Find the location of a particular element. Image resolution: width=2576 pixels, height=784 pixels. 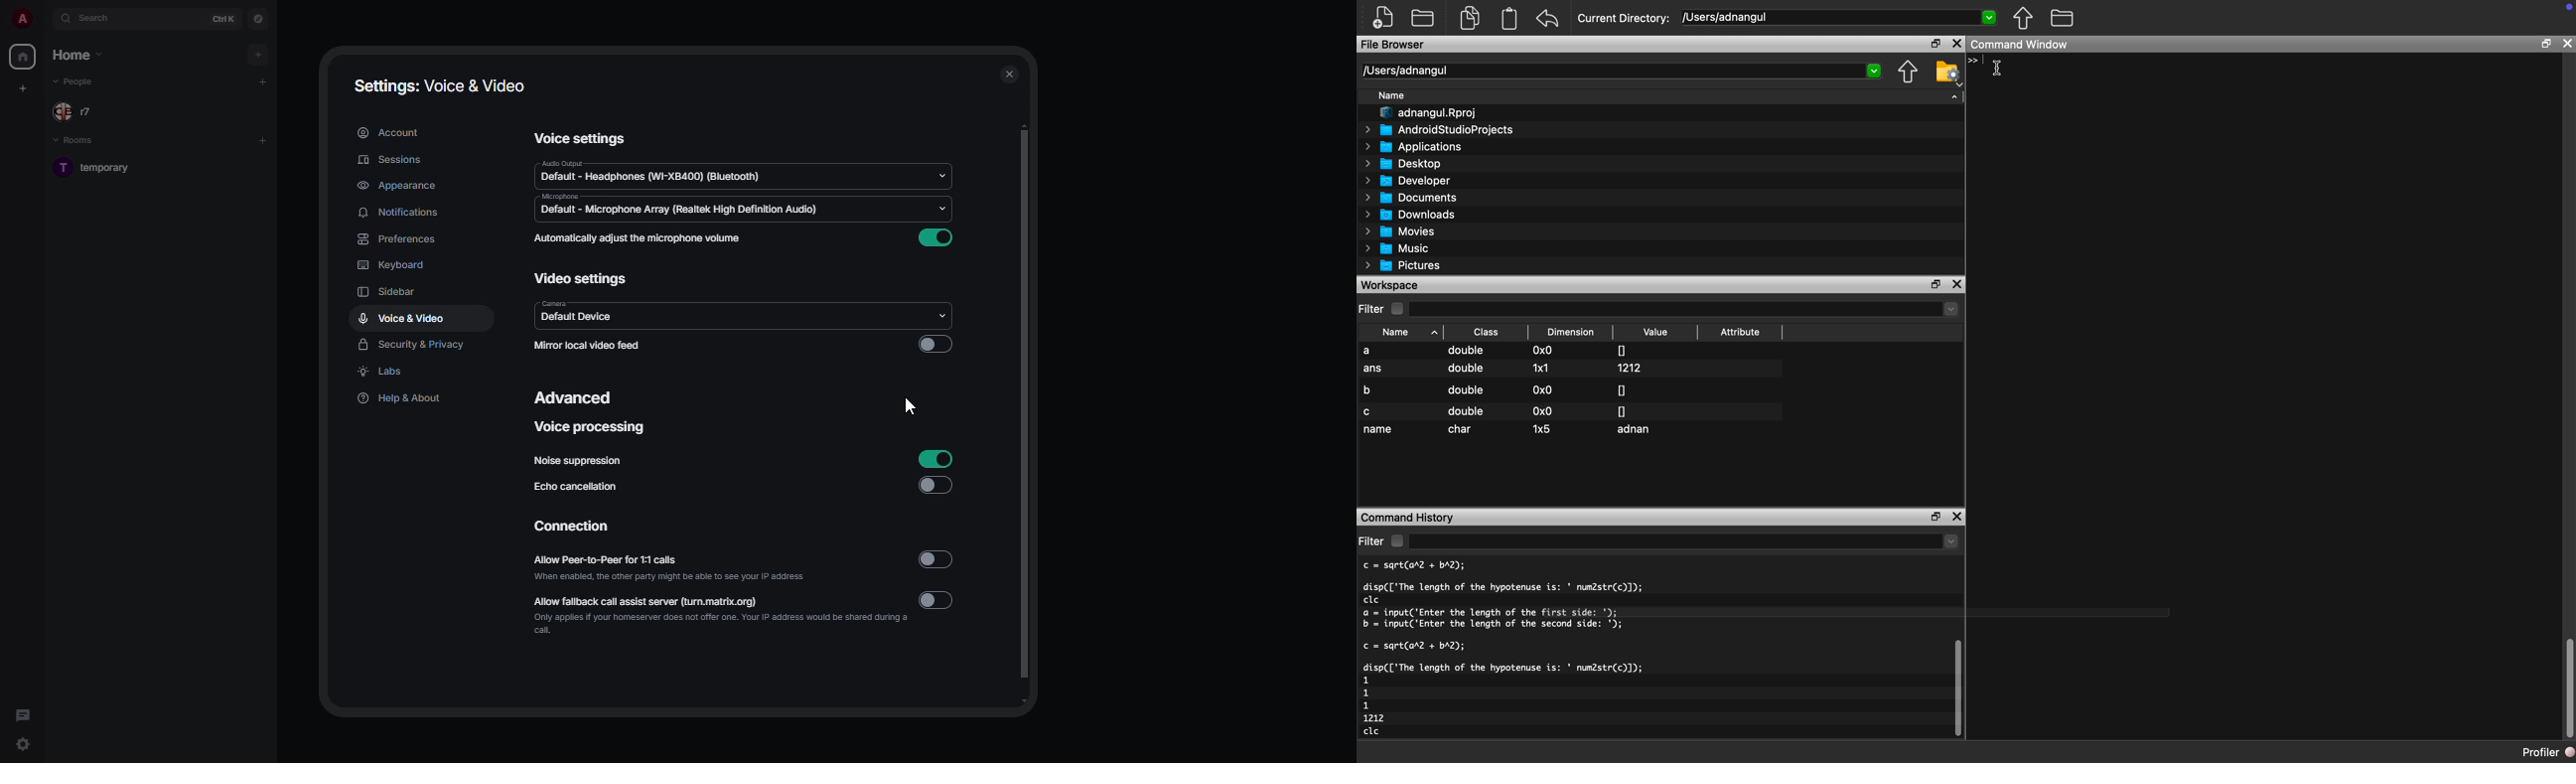

voice & video is located at coordinates (403, 317).